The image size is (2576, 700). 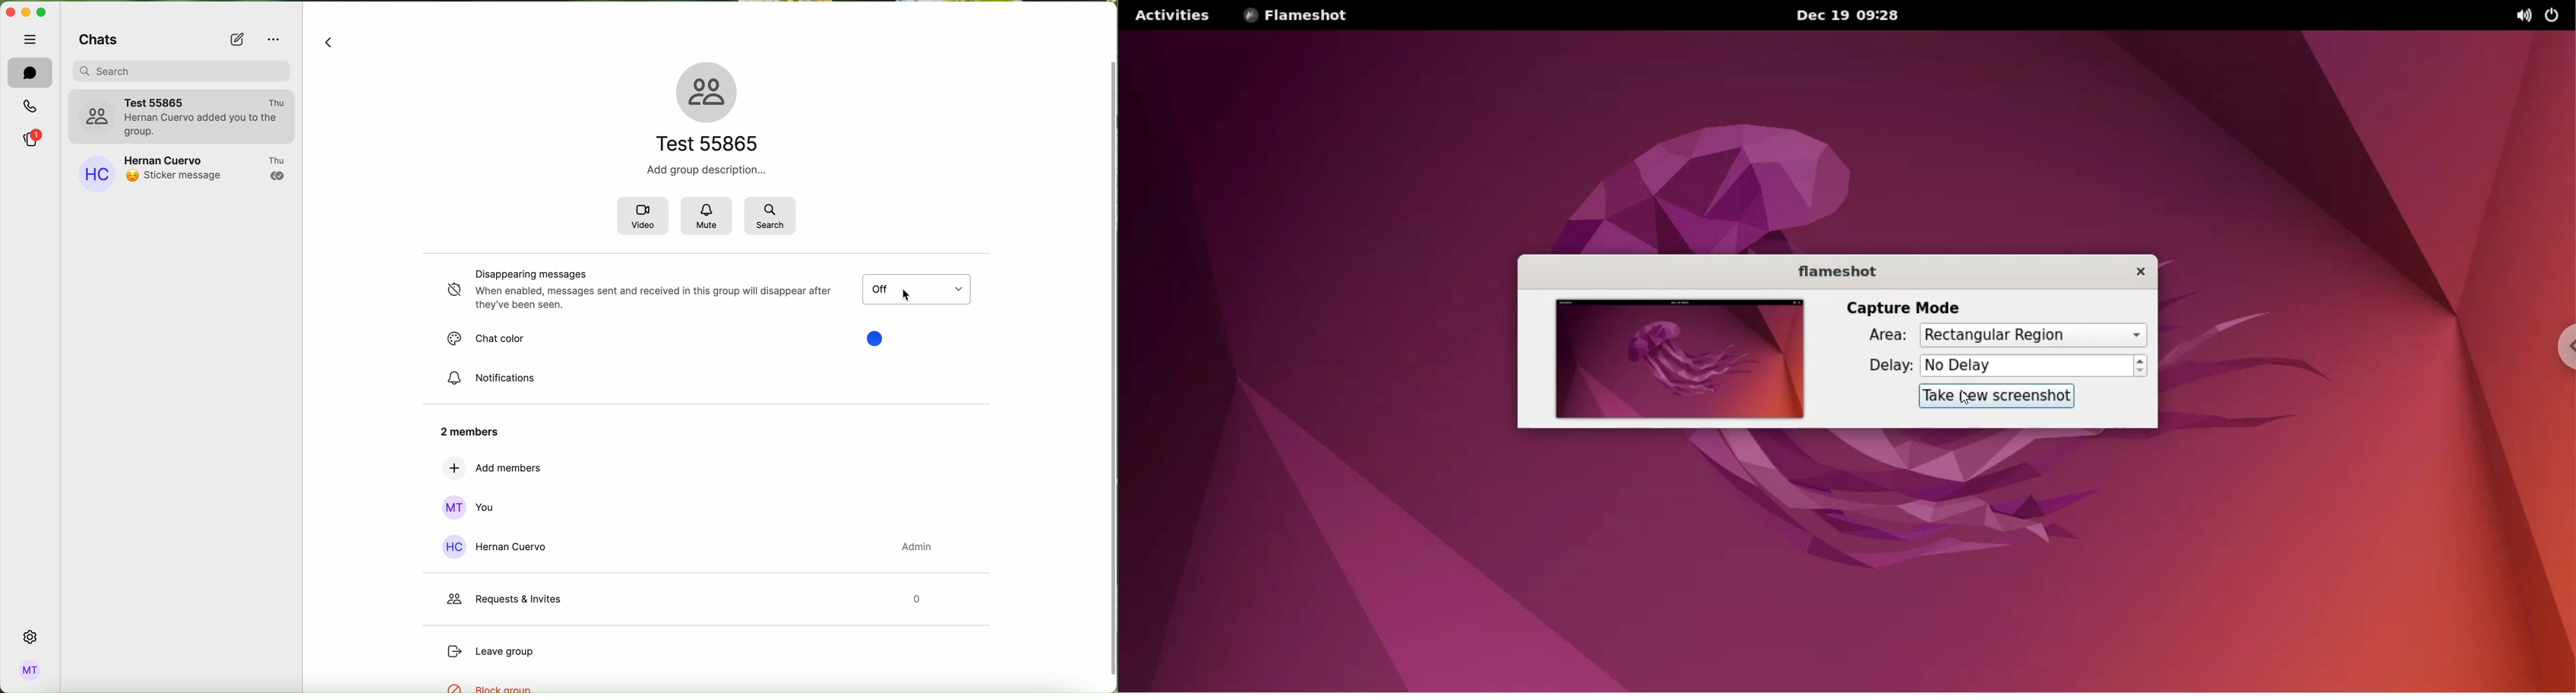 I want to click on close, so click(x=2141, y=274).